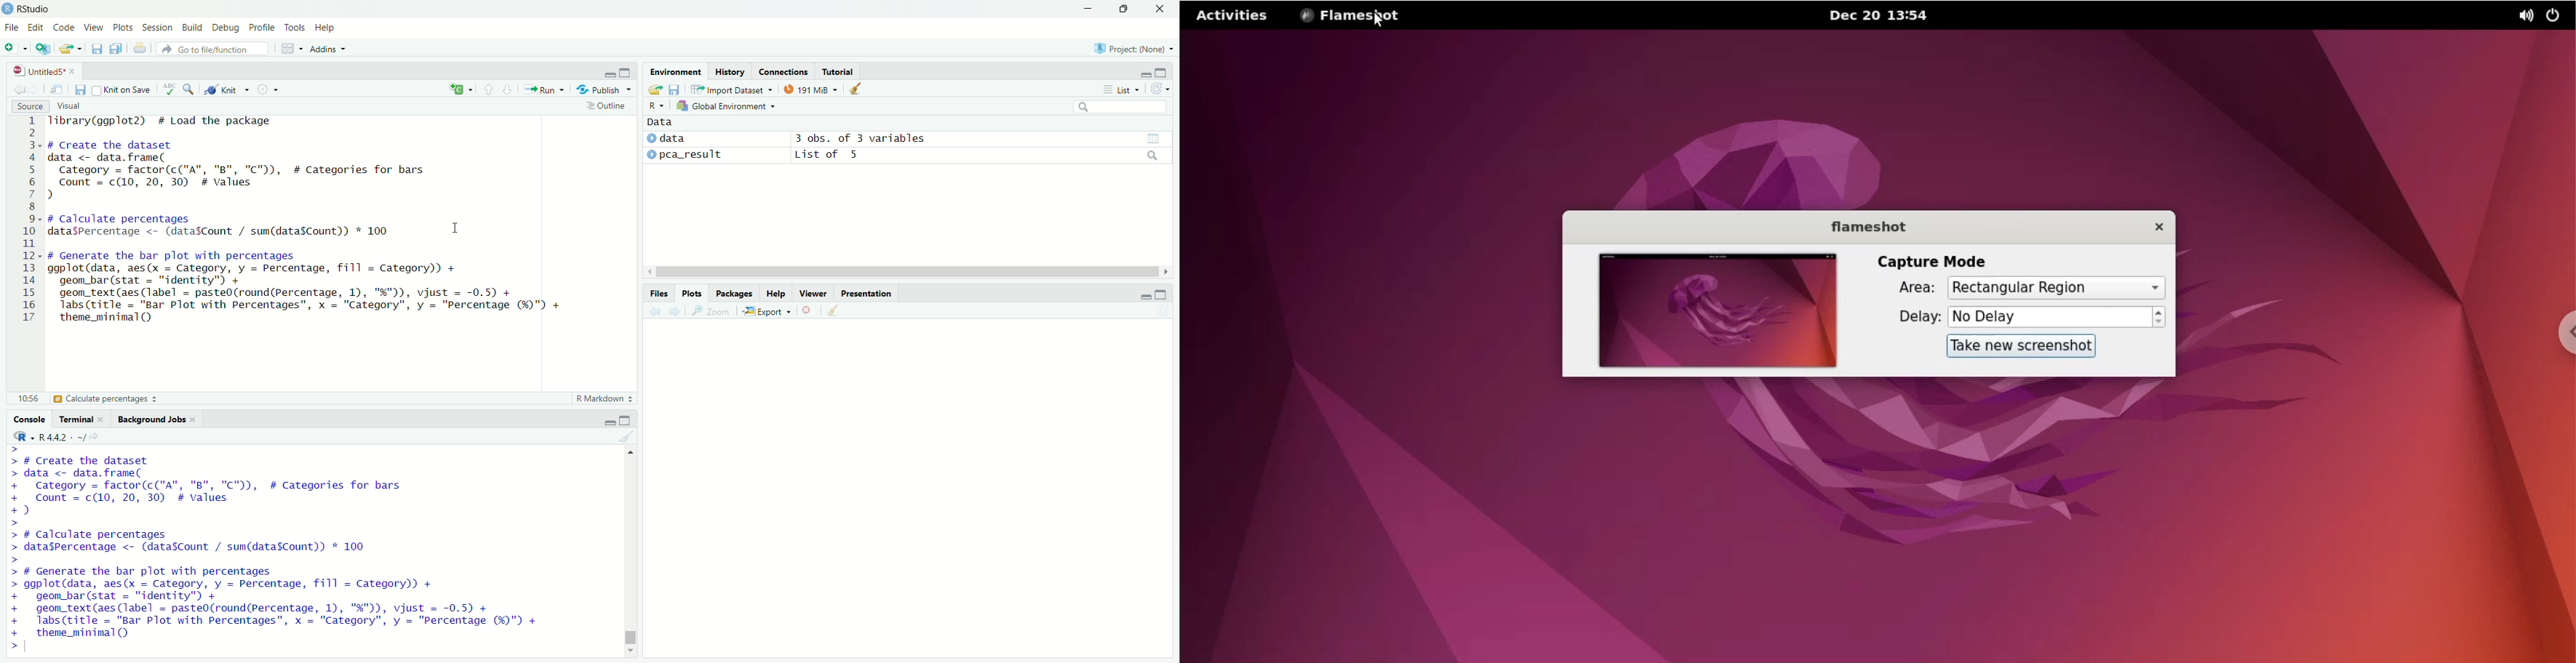 The image size is (2576, 672). Describe the element at coordinates (87, 398) in the screenshot. I see `calculate percentages` at that location.